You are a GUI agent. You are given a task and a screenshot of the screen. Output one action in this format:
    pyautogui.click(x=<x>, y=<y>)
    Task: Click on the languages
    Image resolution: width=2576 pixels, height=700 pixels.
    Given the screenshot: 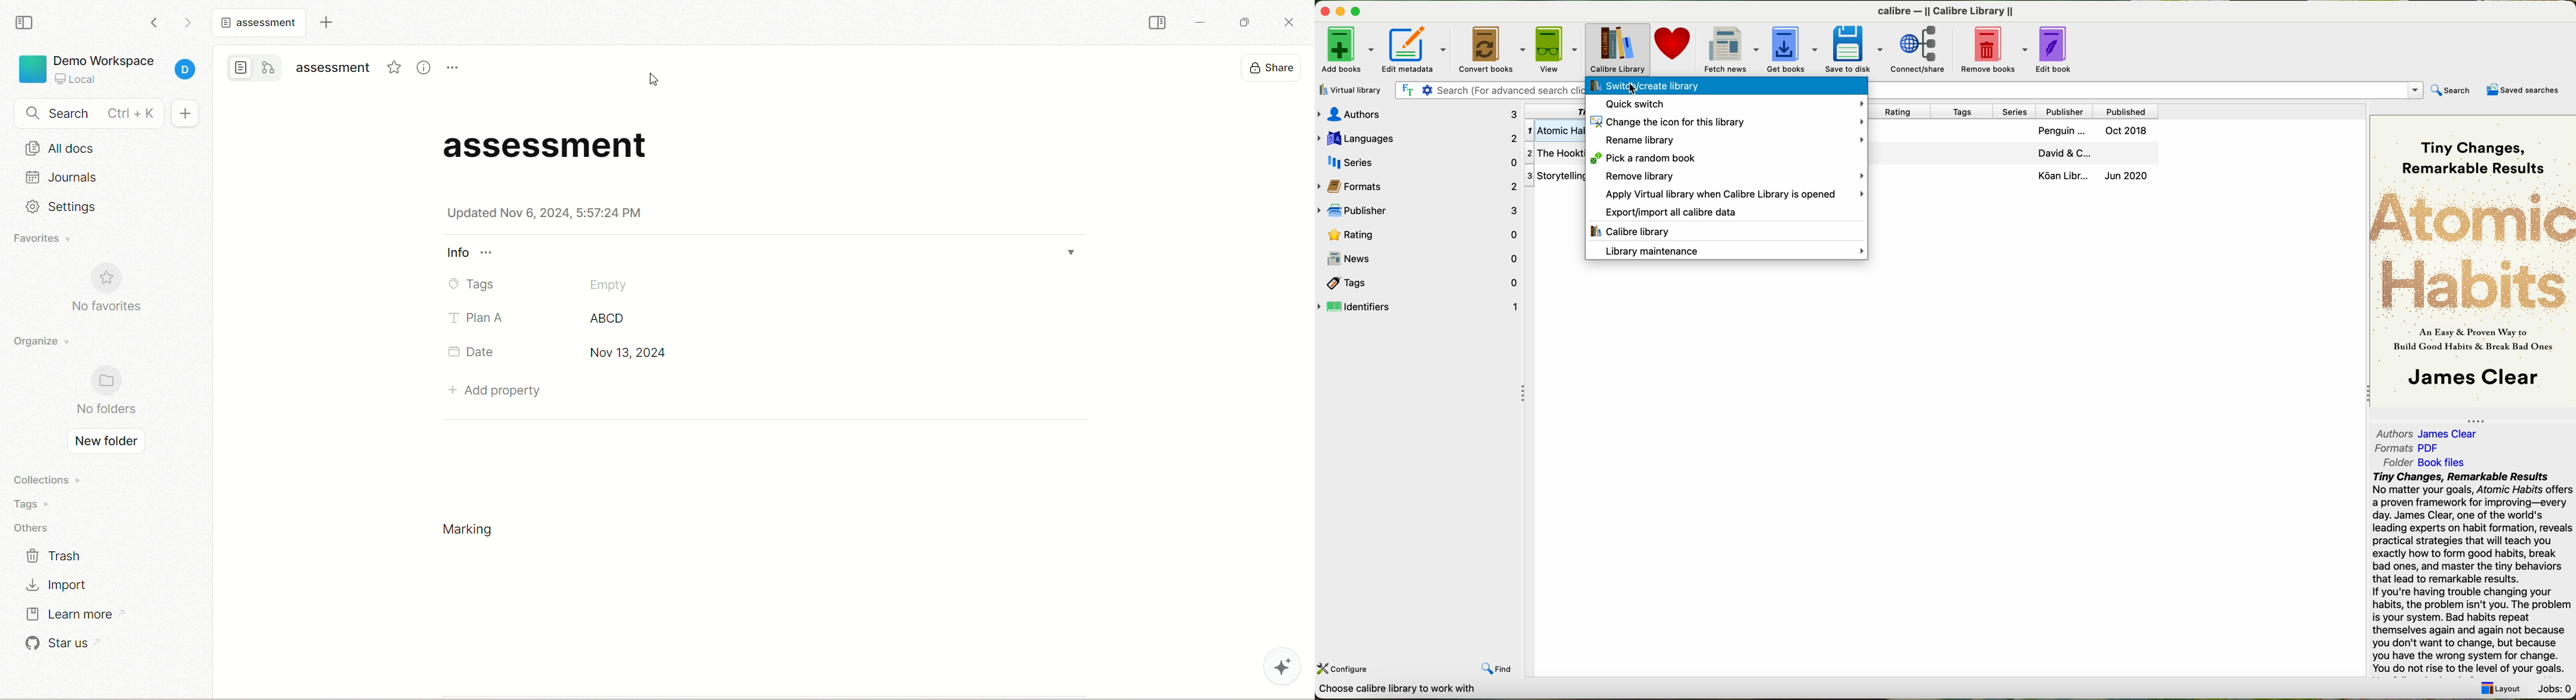 What is the action you would take?
    pyautogui.click(x=1418, y=137)
    